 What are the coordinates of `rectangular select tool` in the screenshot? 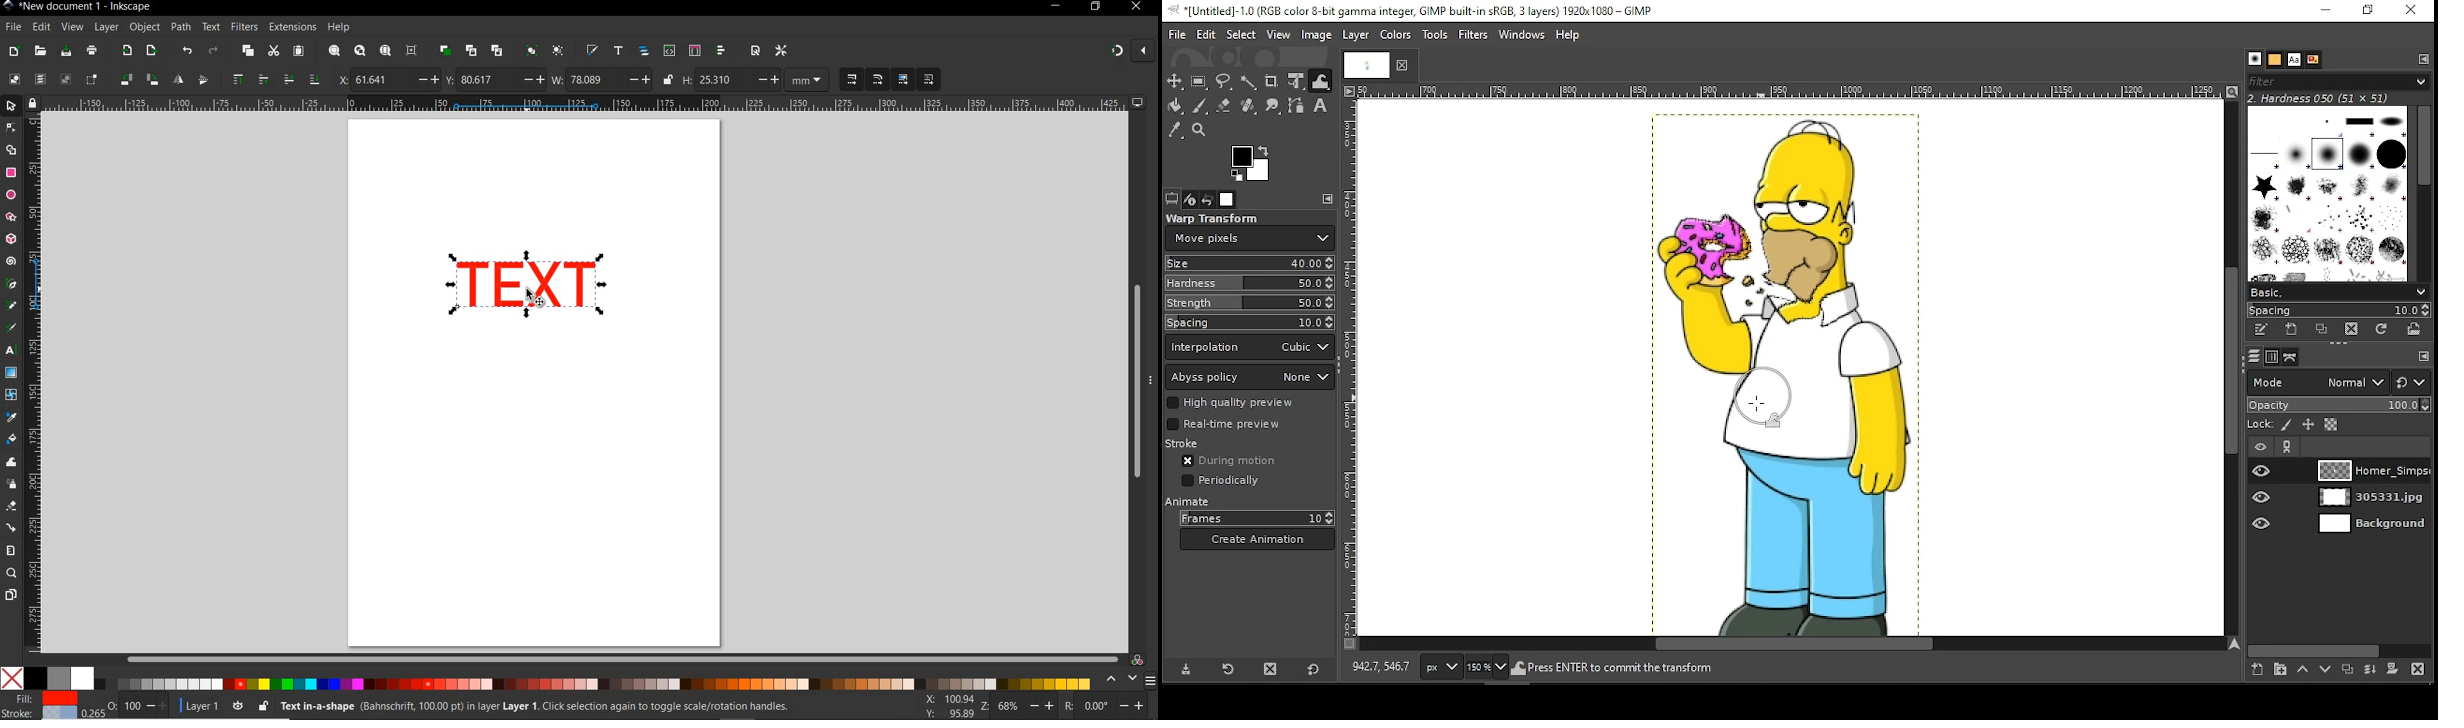 It's located at (1201, 80).